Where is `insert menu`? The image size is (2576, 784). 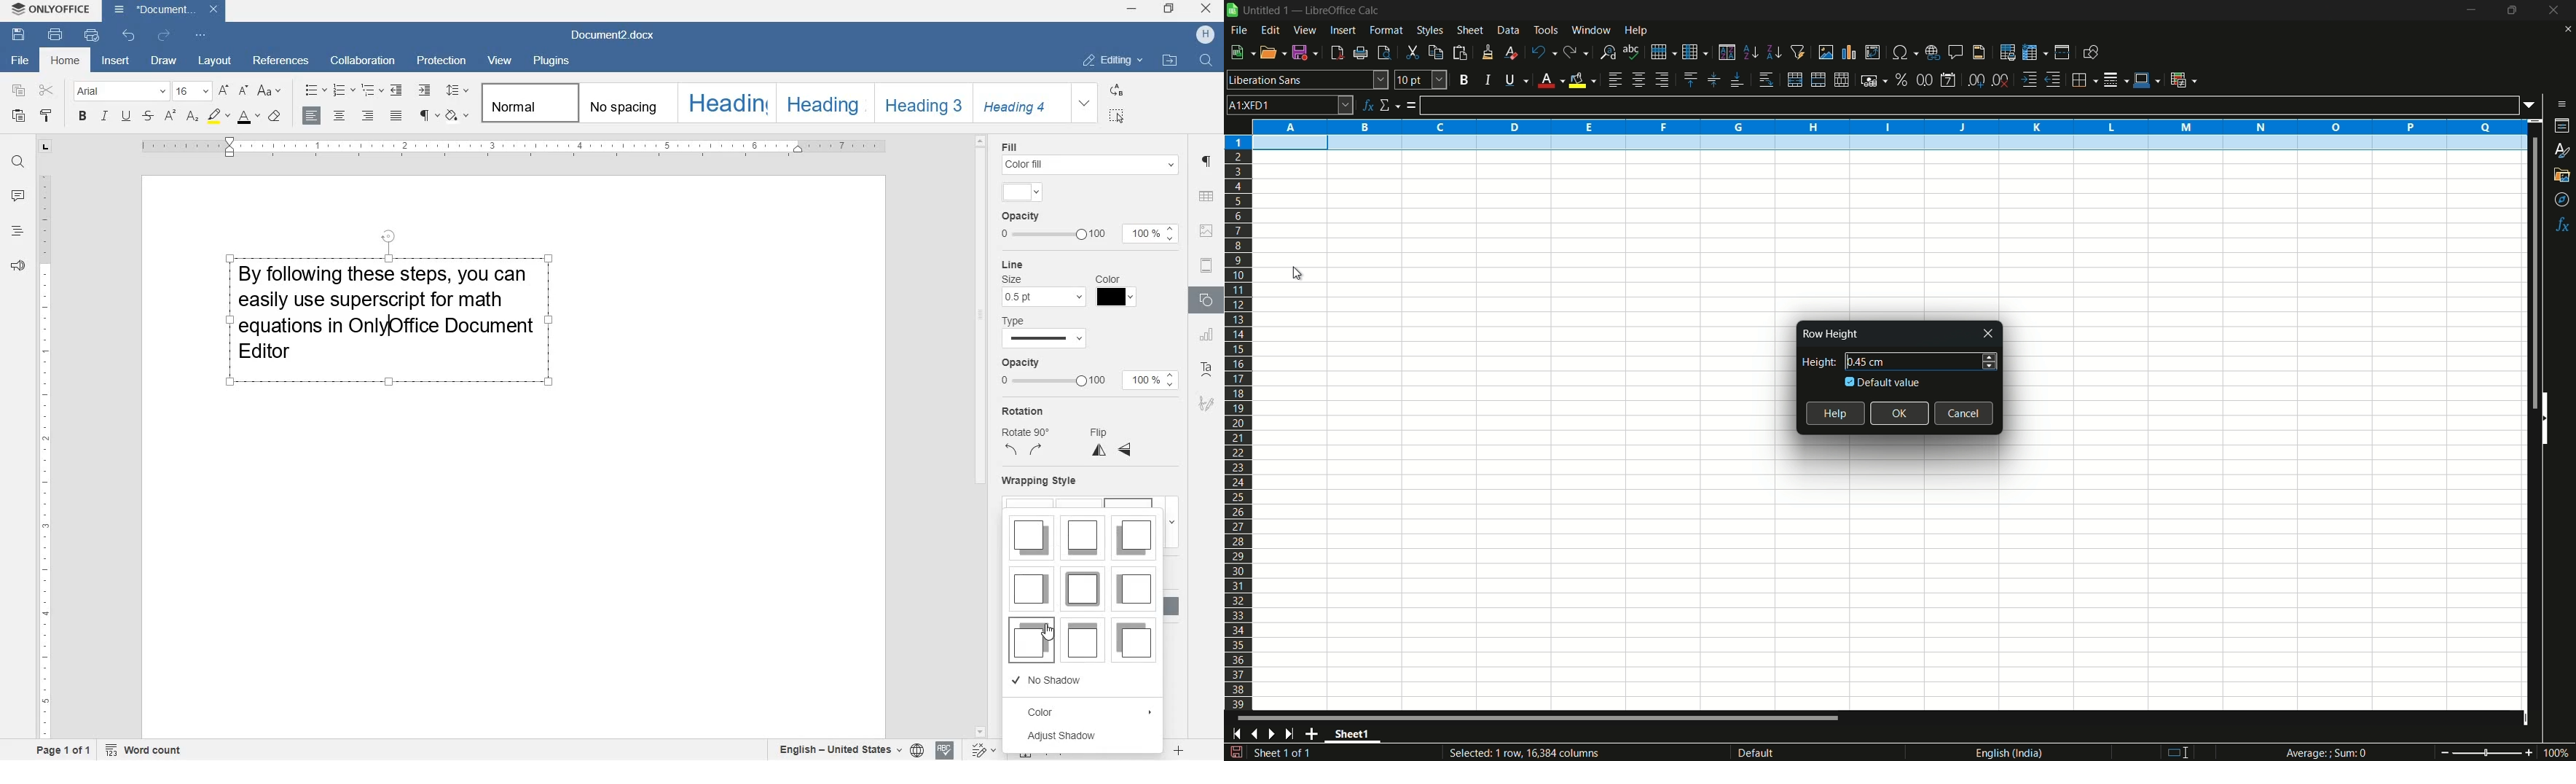 insert menu is located at coordinates (1341, 30).